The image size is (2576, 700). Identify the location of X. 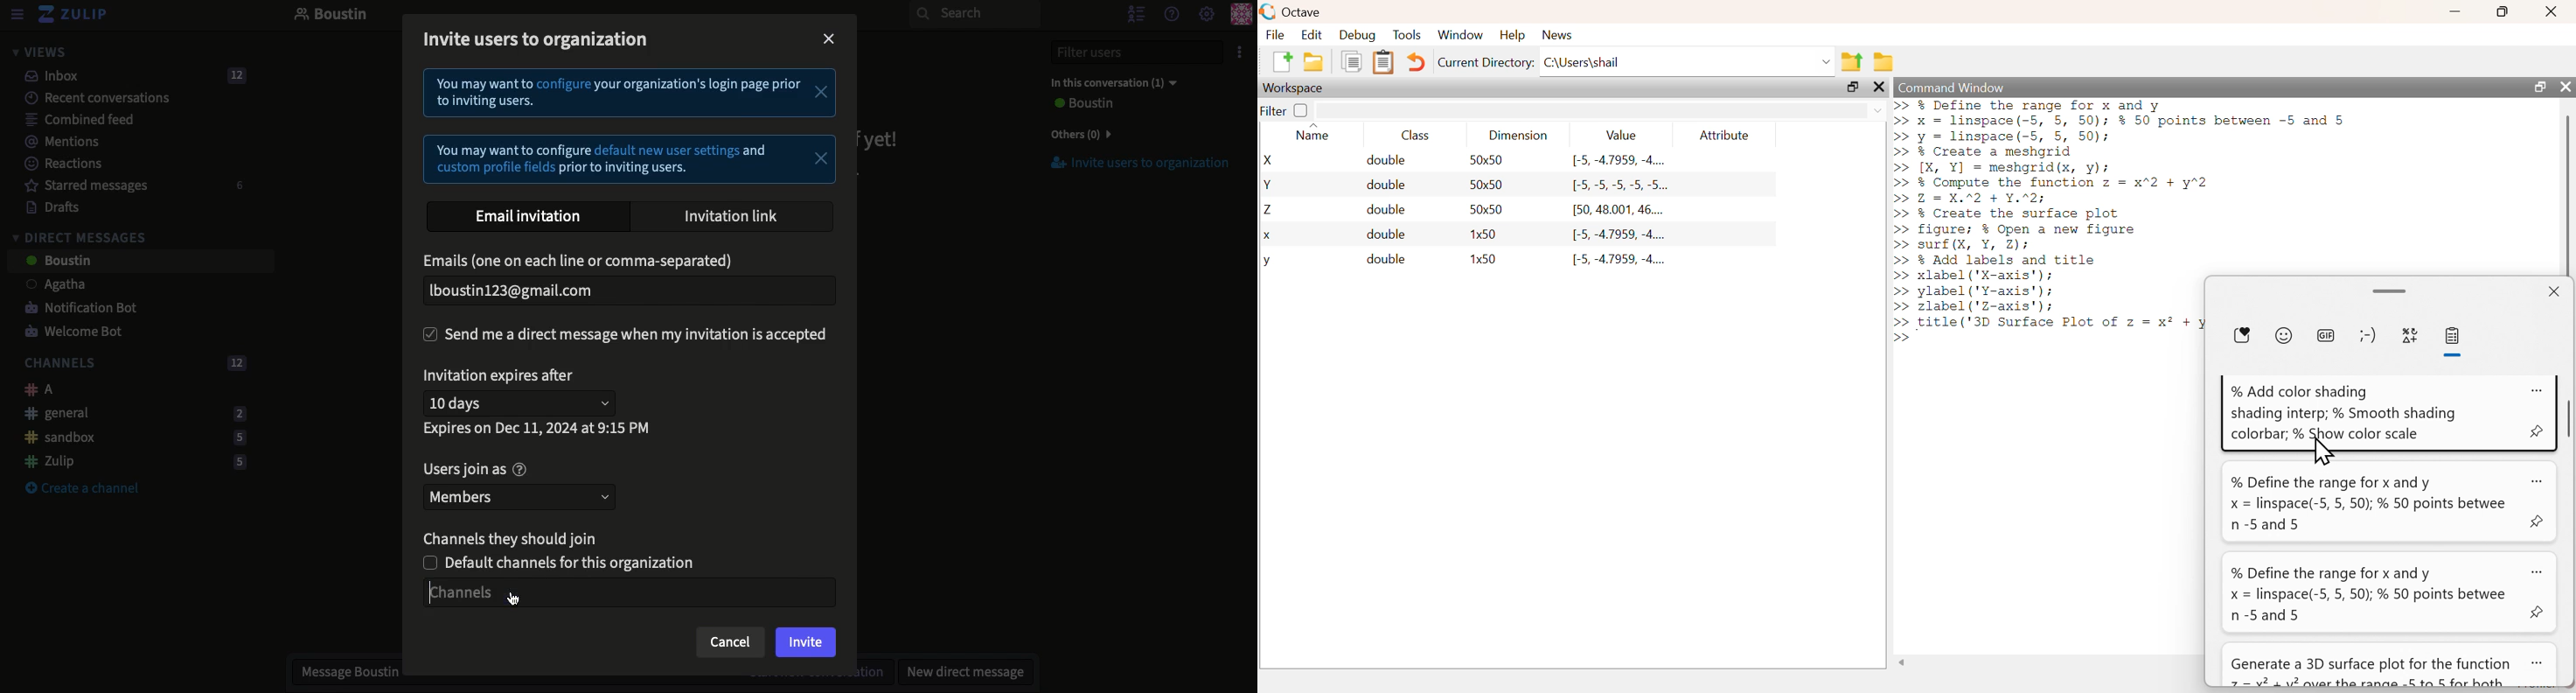
(1270, 160).